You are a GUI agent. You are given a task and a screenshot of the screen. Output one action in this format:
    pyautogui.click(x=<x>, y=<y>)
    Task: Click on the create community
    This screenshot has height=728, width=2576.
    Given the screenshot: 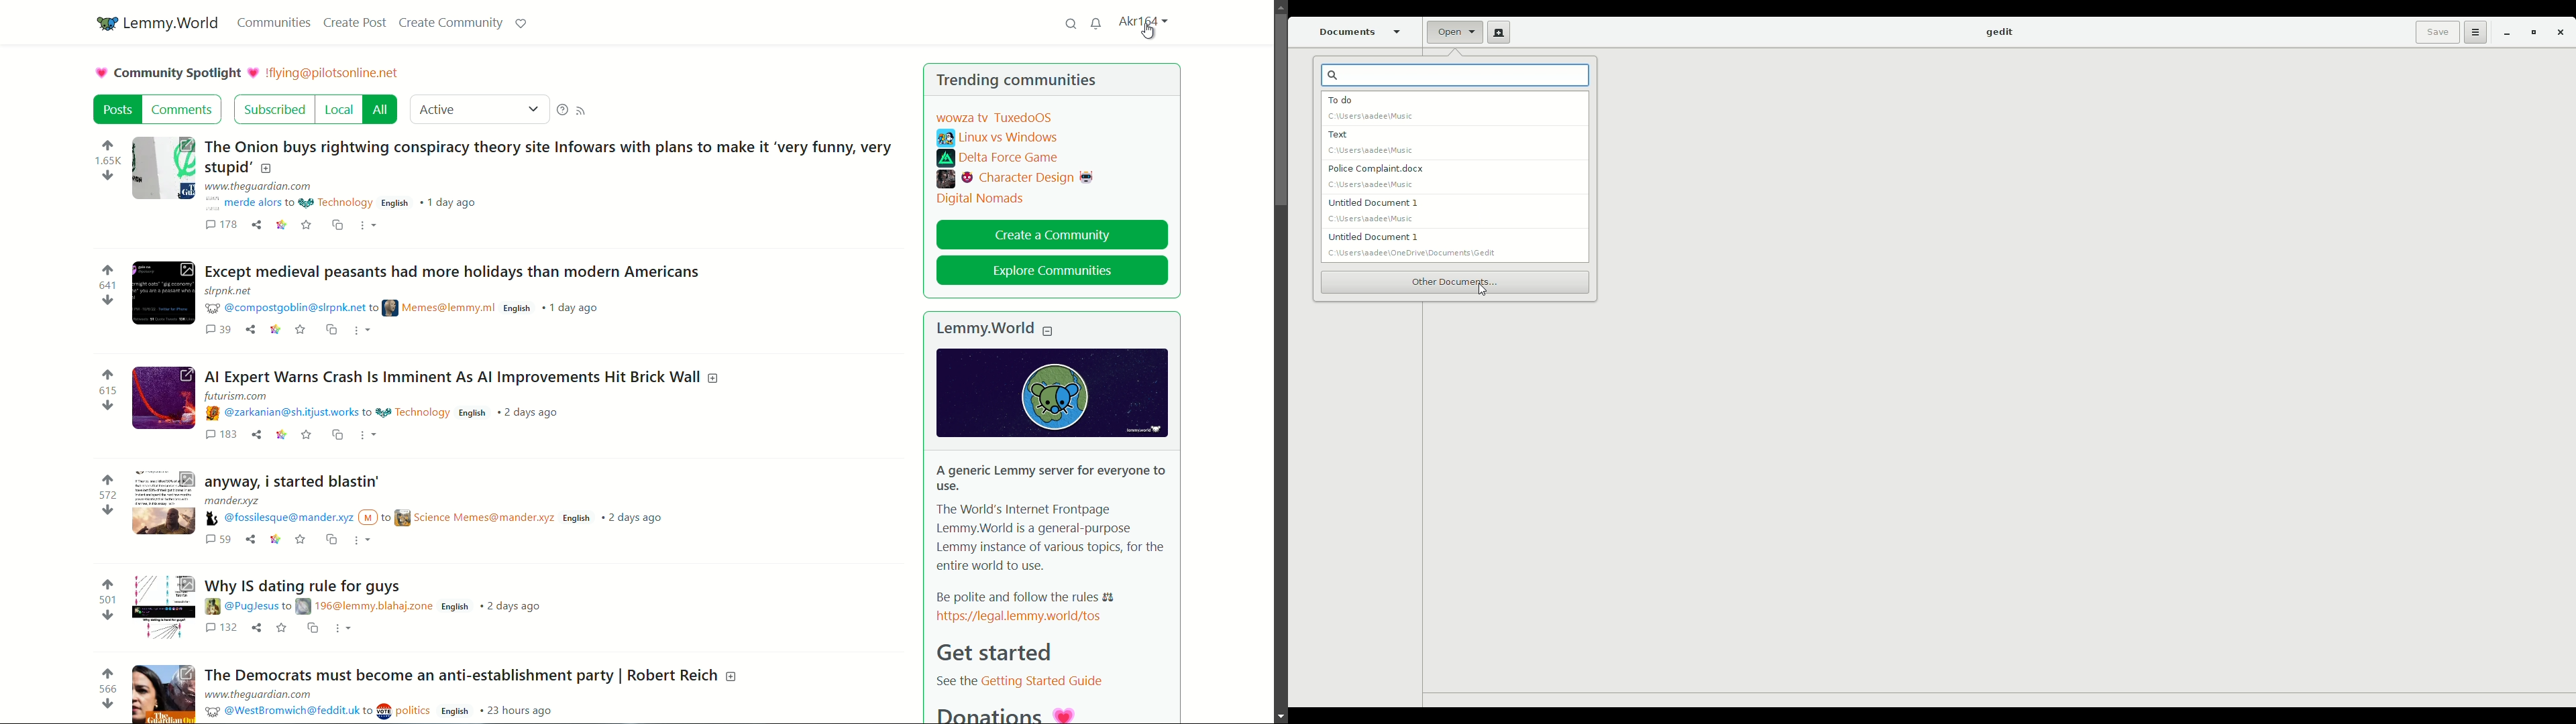 What is the action you would take?
    pyautogui.click(x=450, y=23)
    